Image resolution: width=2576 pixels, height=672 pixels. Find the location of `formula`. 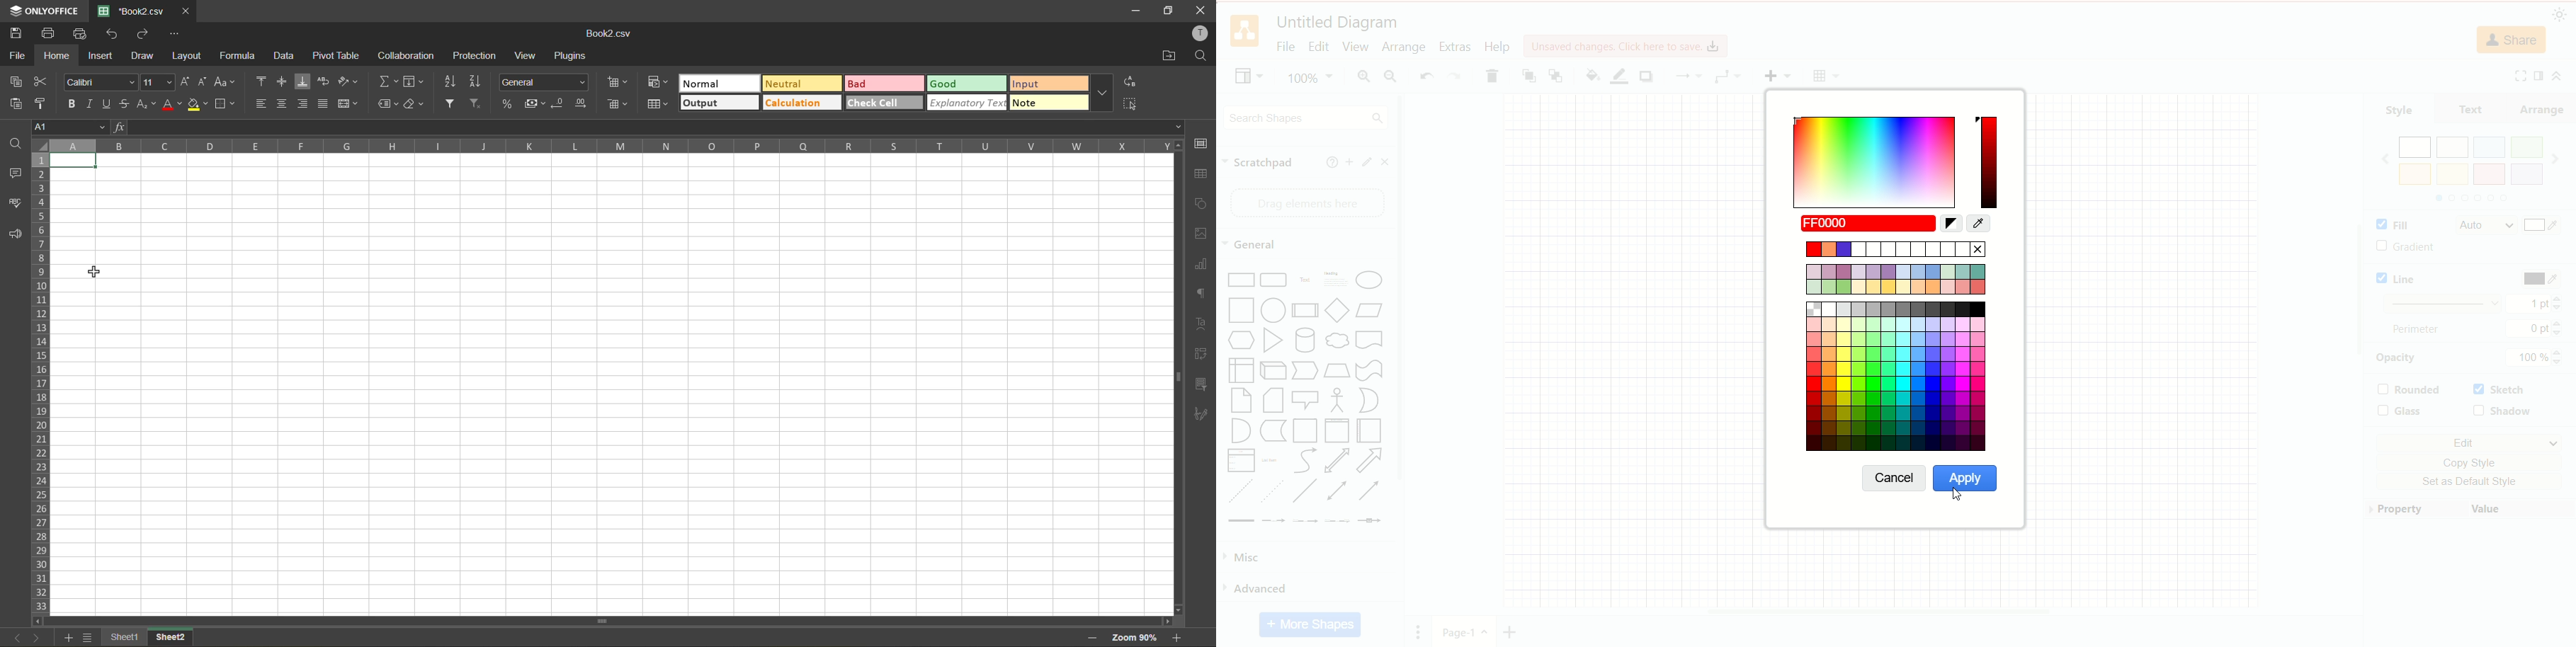

formula is located at coordinates (243, 56).